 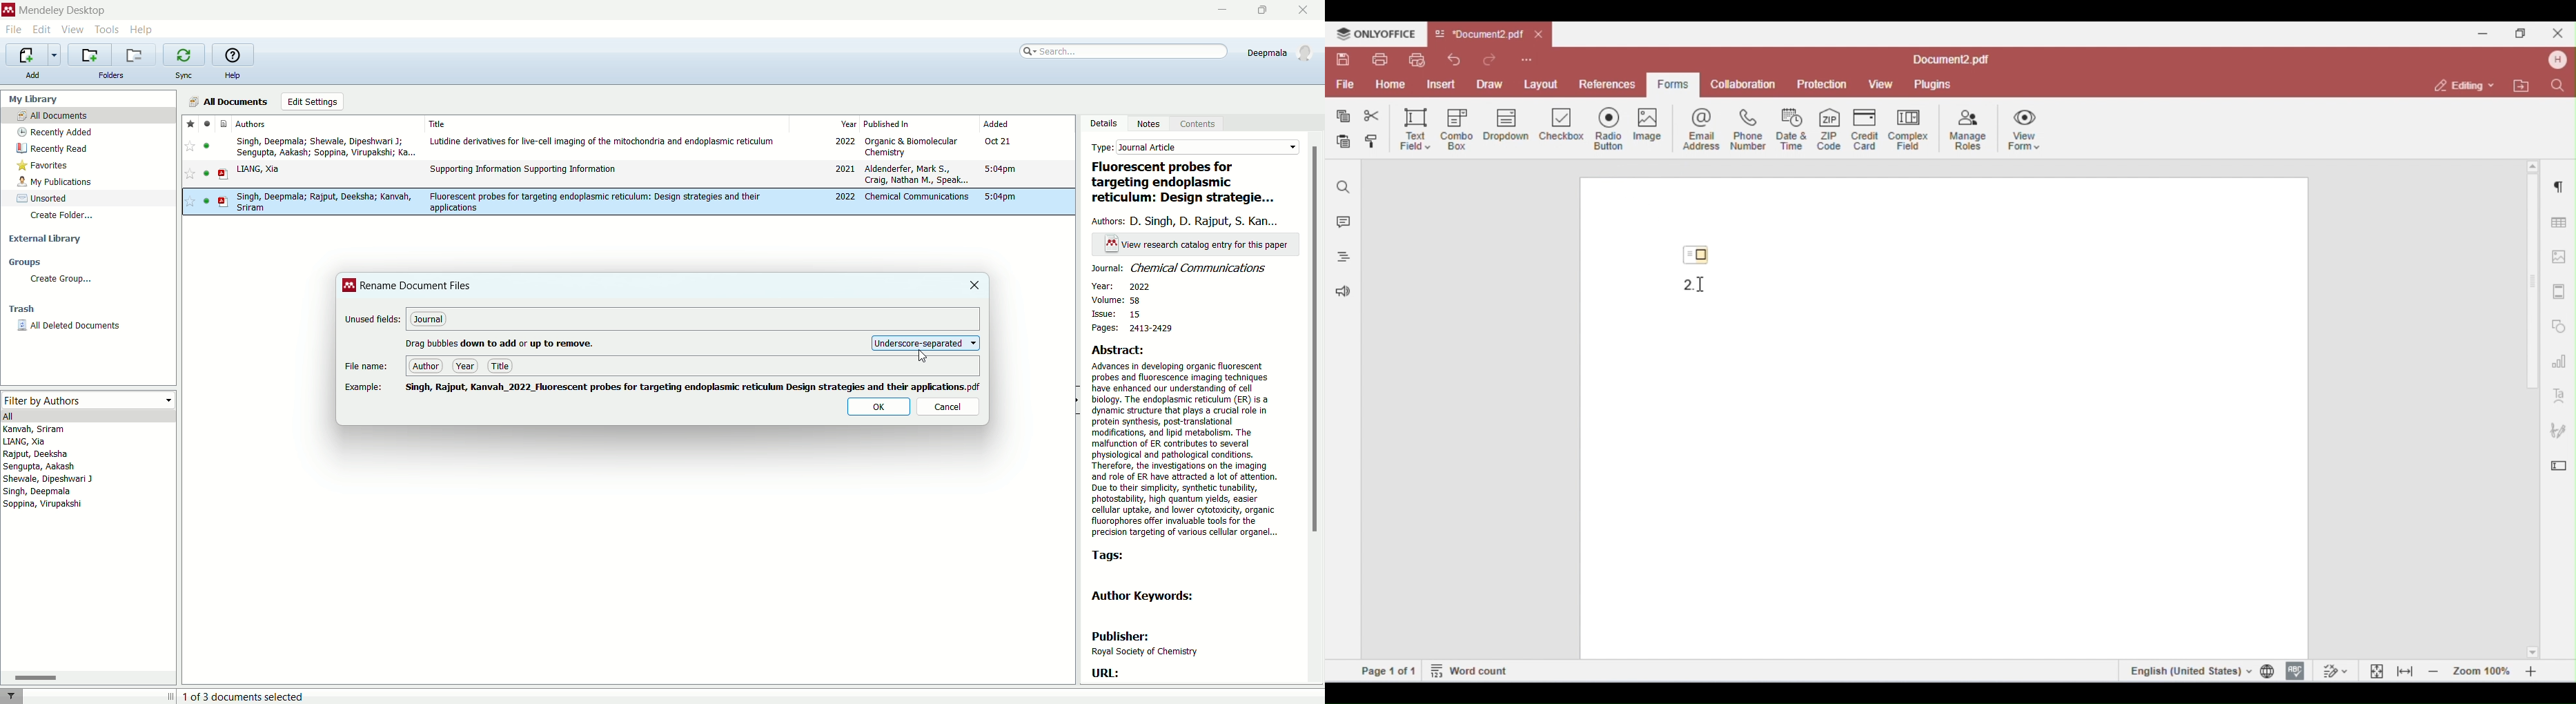 I want to click on edit, so click(x=43, y=30).